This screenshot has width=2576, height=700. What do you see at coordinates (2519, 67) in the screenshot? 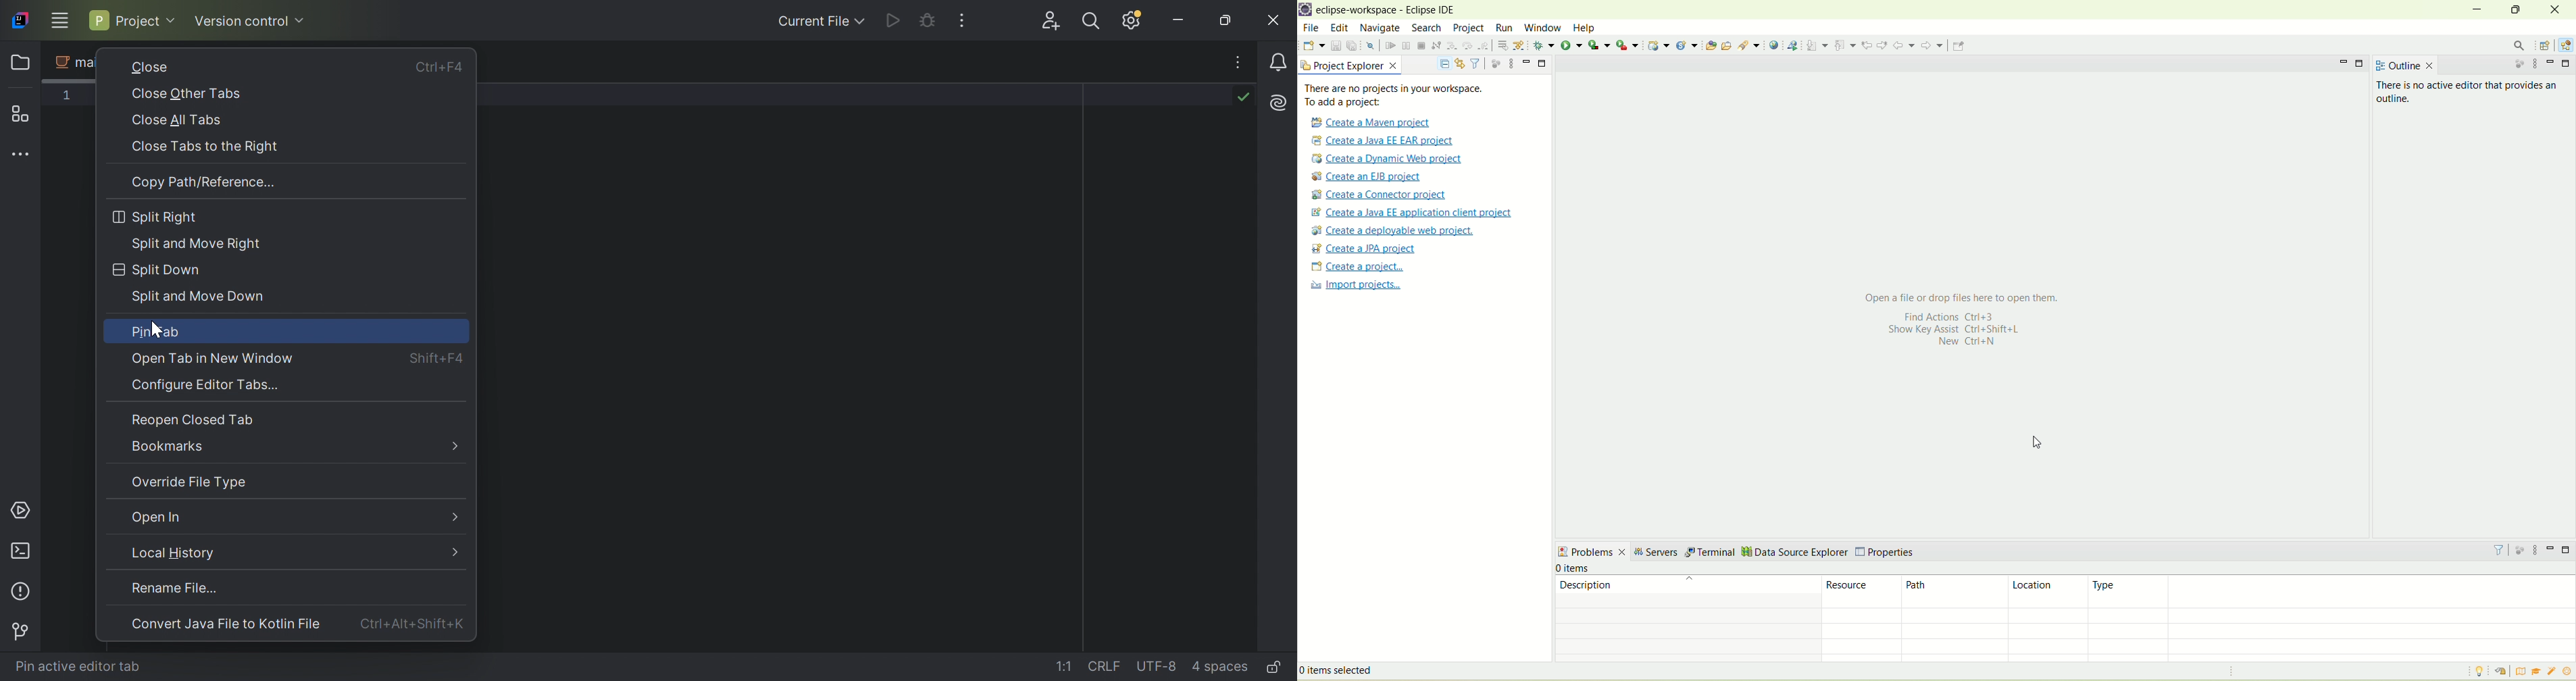
I see `focus on active task` at bounding box center [2519, 67].